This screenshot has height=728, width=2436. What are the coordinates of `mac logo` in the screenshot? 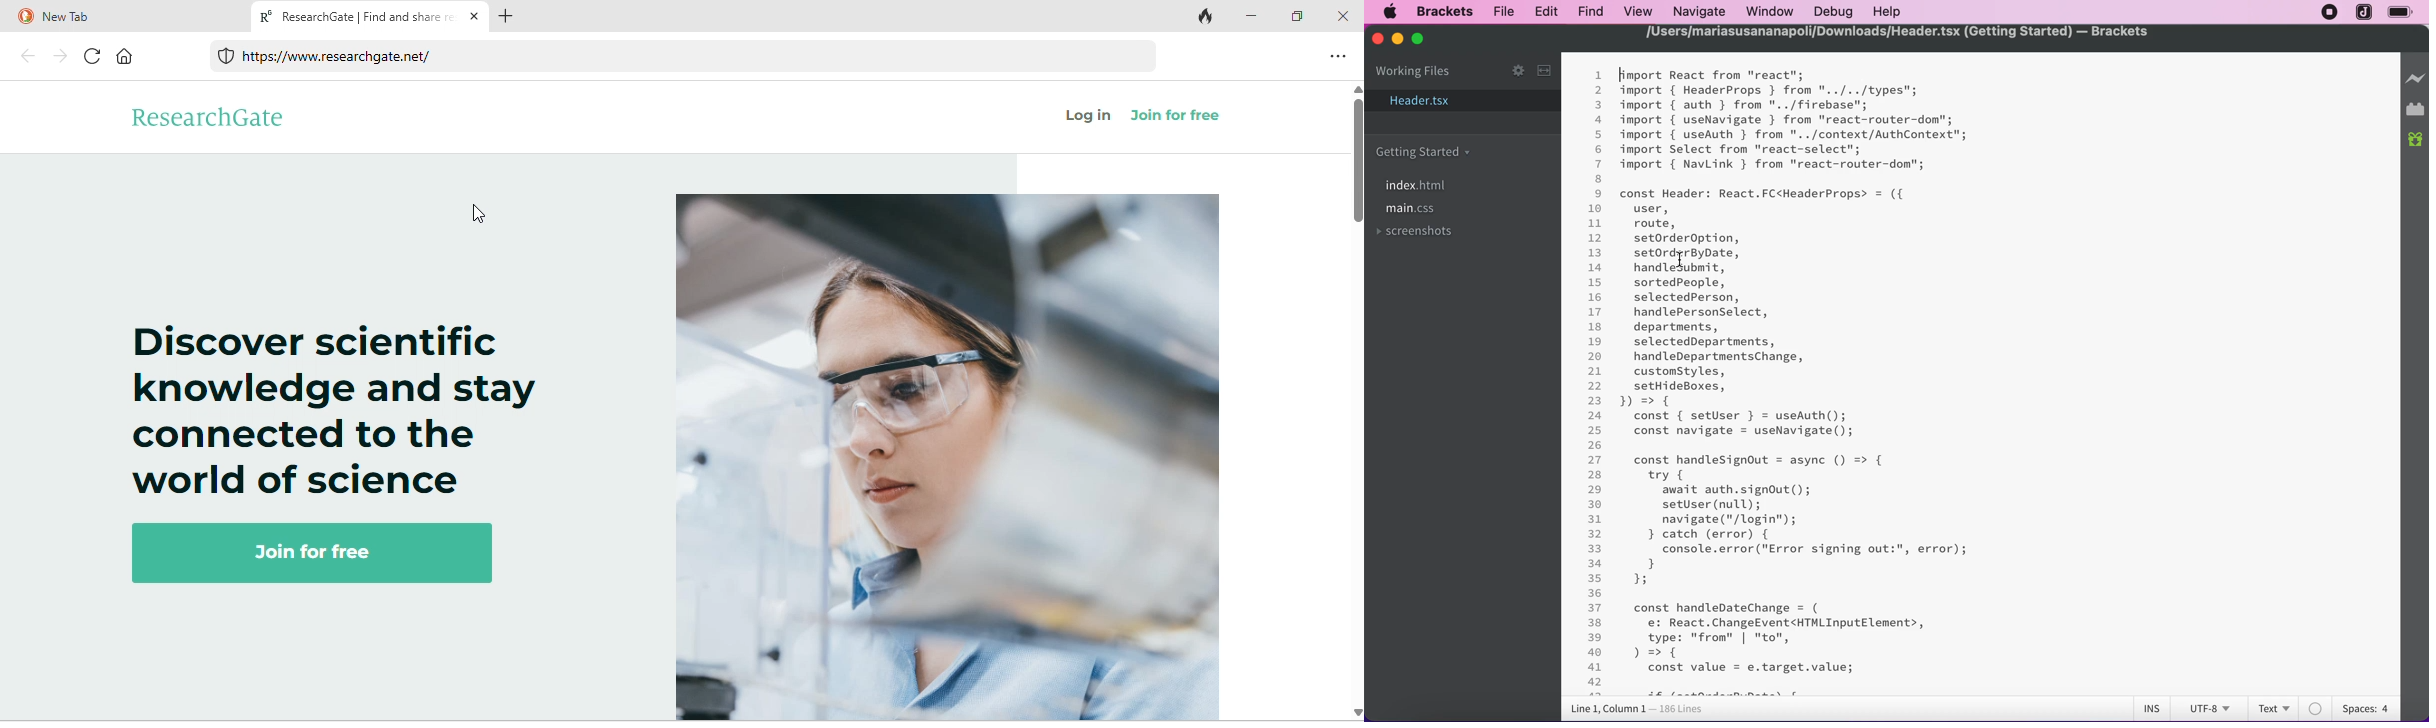 It's located at (1389, 13).